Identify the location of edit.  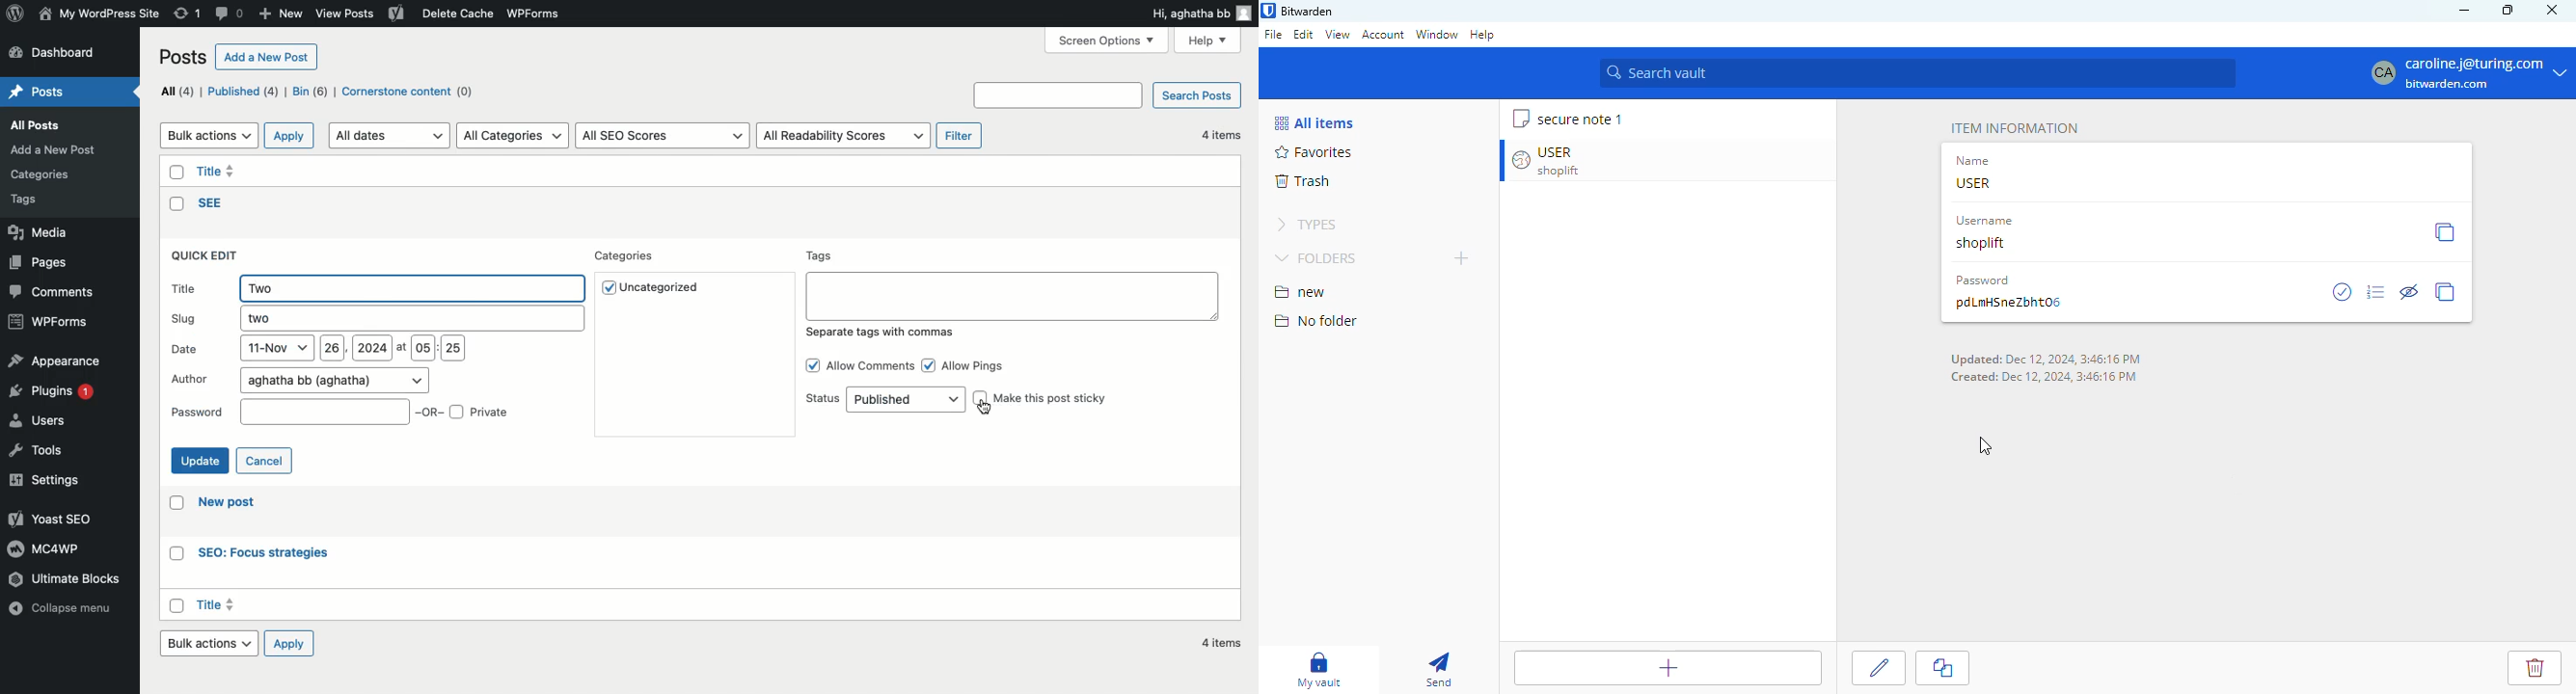
(1879, 669).